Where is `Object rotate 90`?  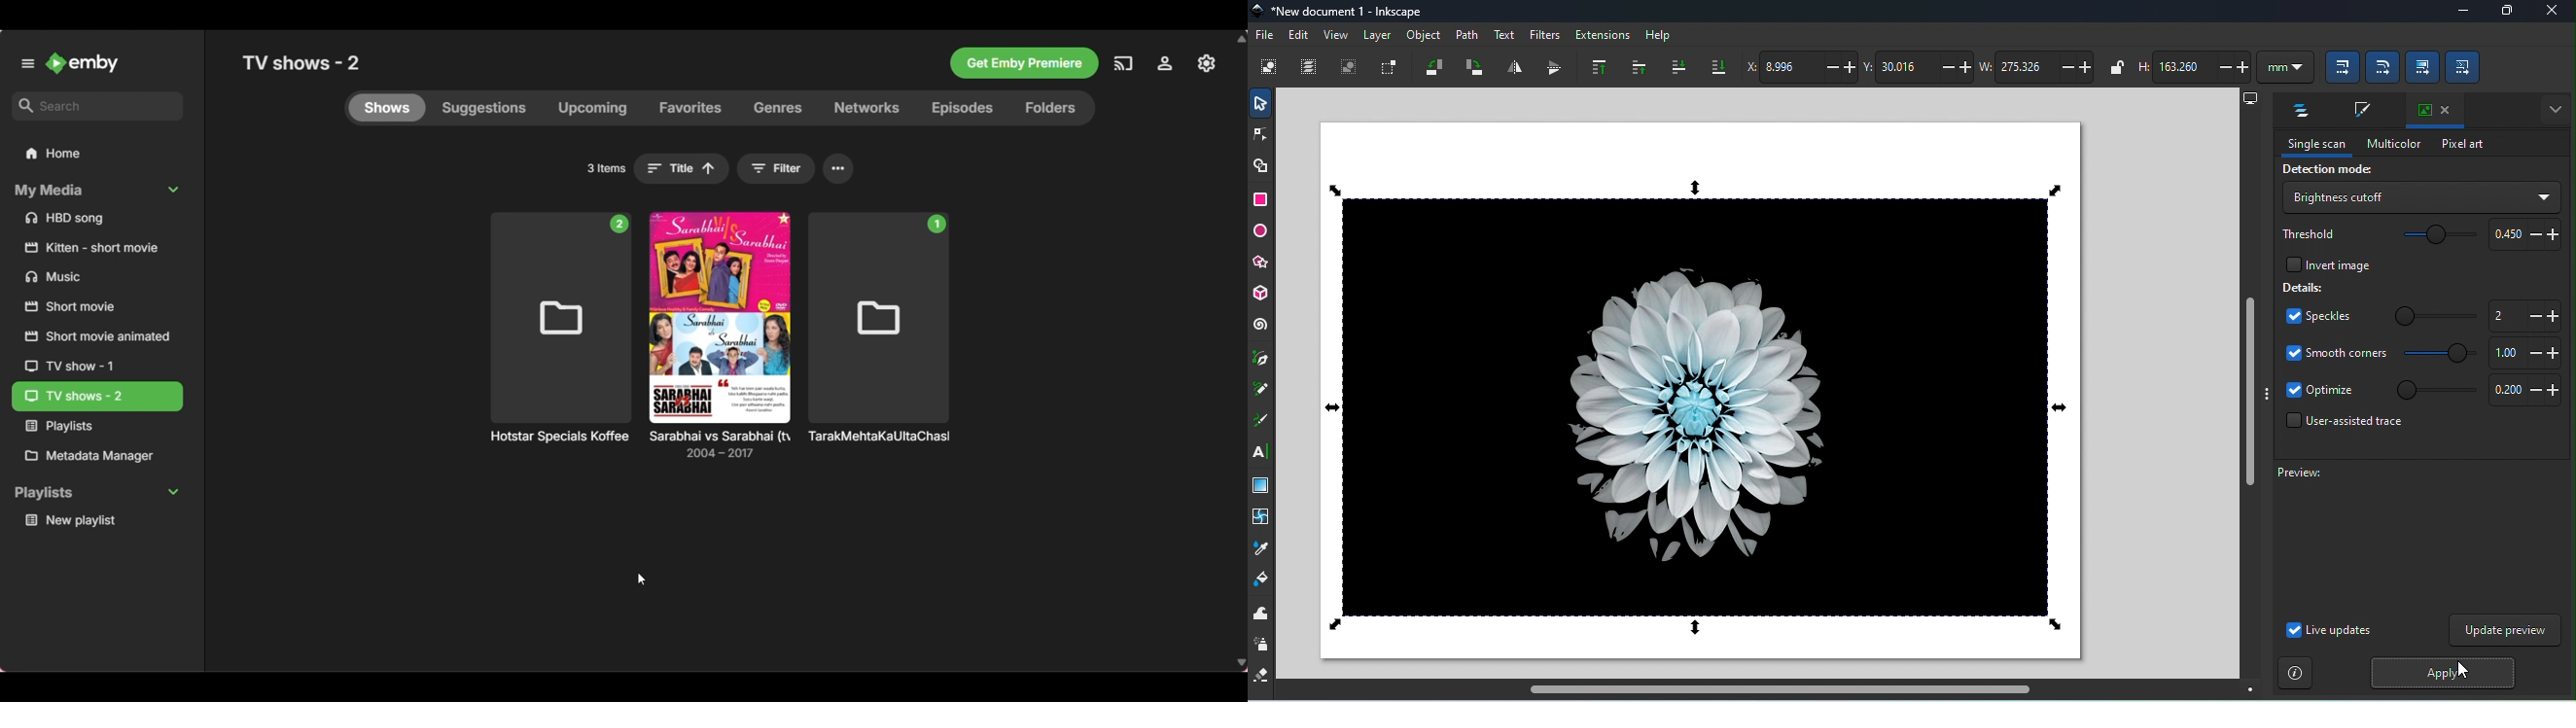 Object rotate 90 is located at coordinates (1474, 68).